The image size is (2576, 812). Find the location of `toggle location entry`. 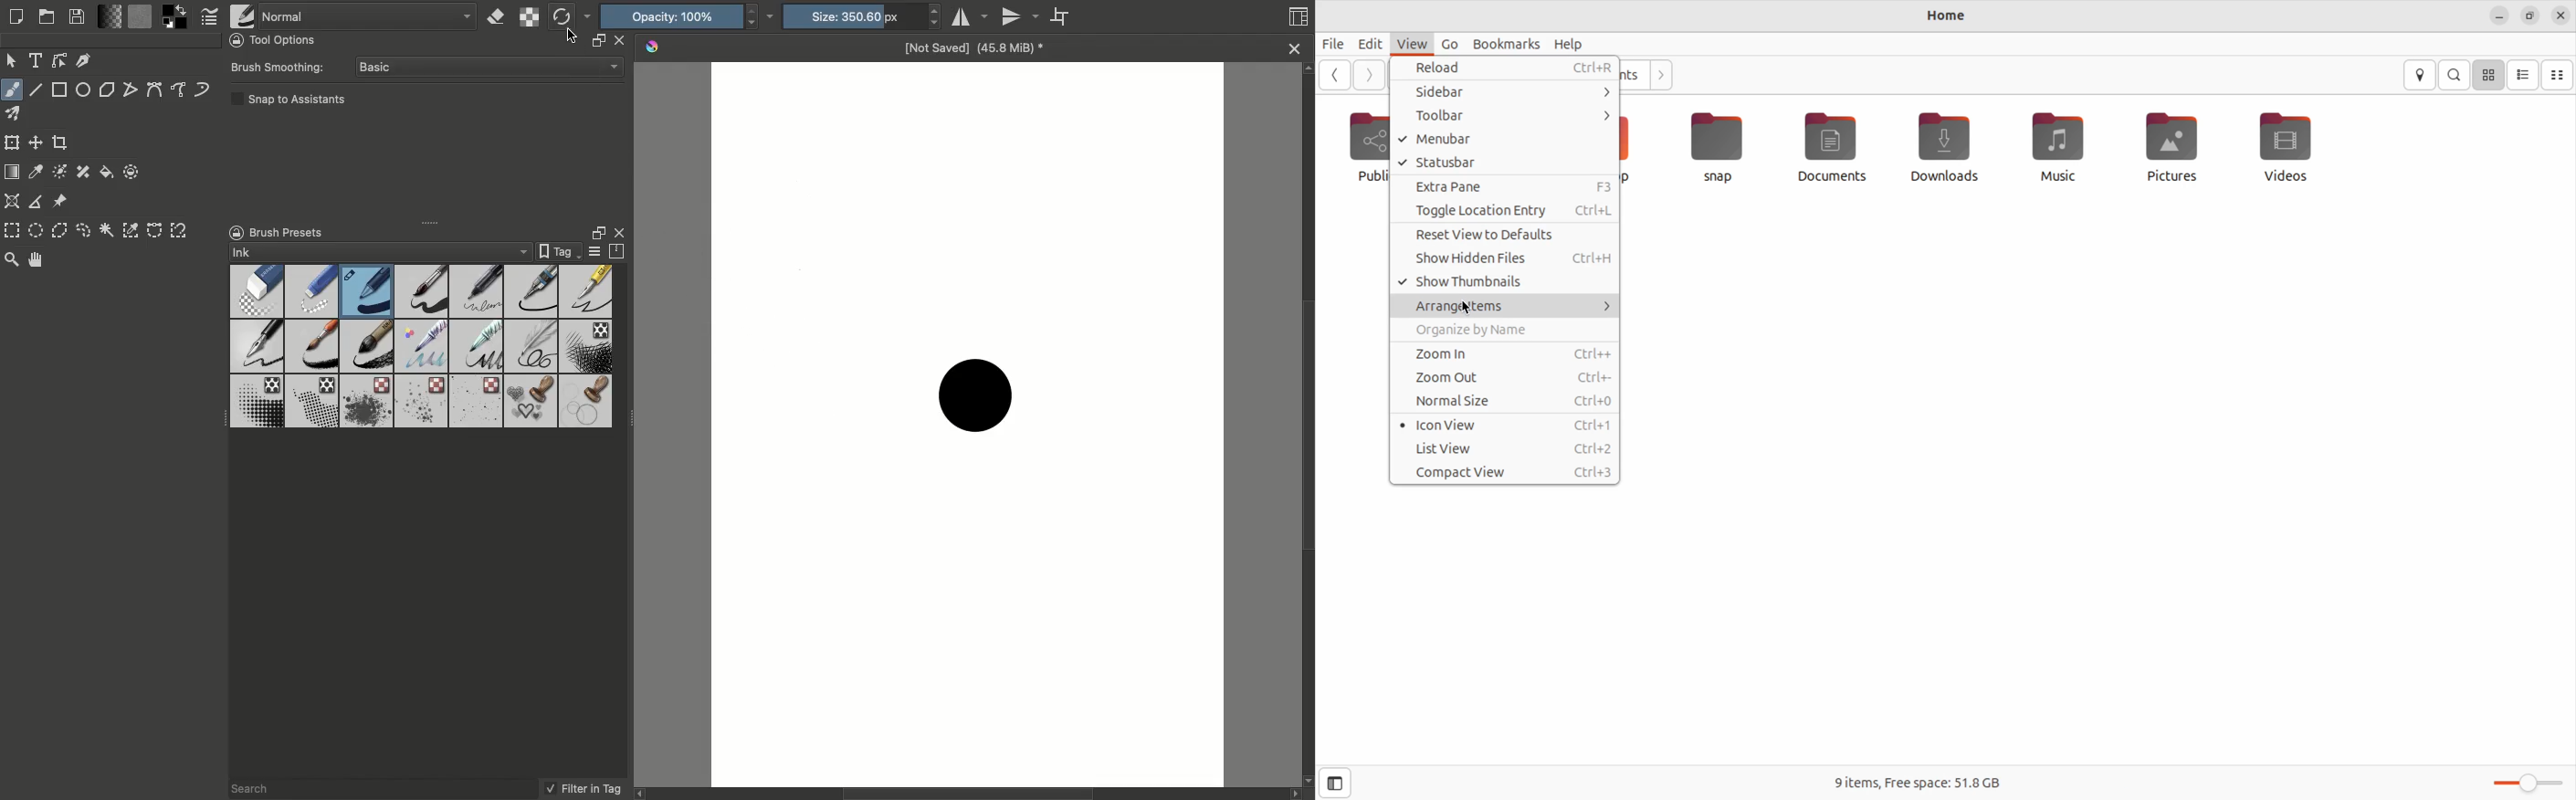

toggle location entry is located at coordinates (1508, 211).